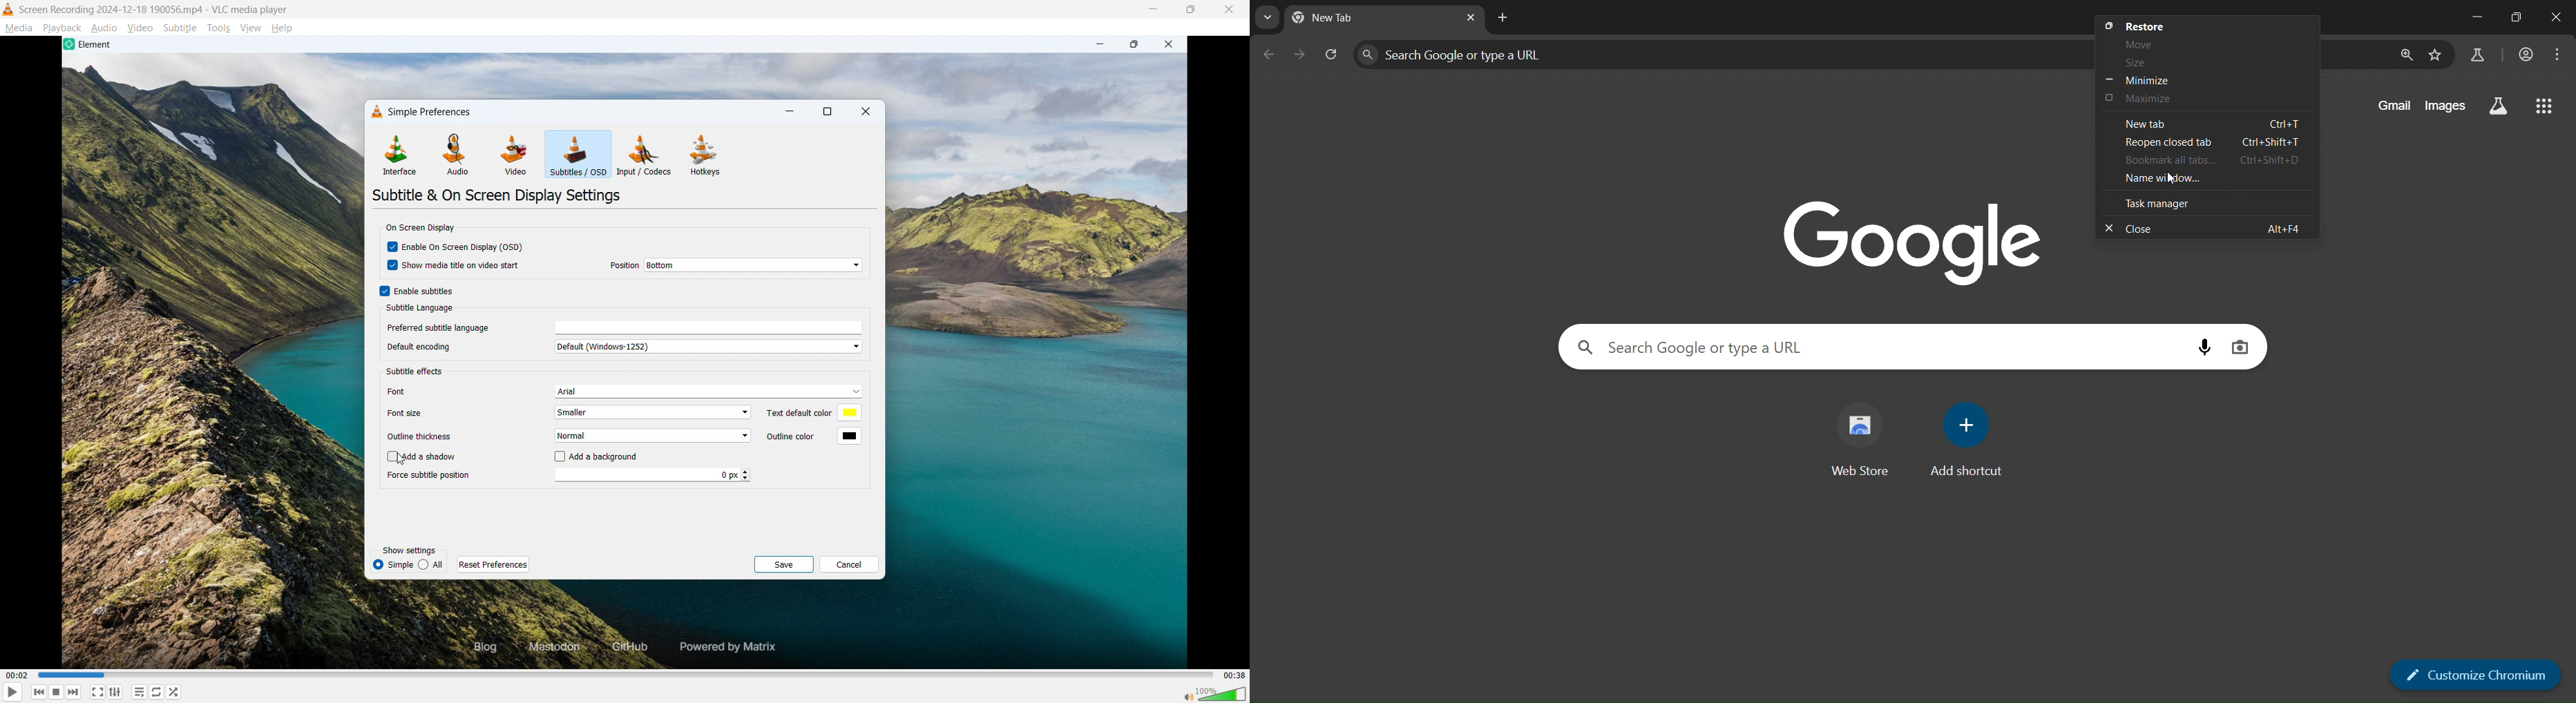 Image resolution: width=2576 pixels, height=728 pixels. What do you see at coordinates (2528, 54) in the screenshot?
I see `account` at bounding box center [2528, 54].